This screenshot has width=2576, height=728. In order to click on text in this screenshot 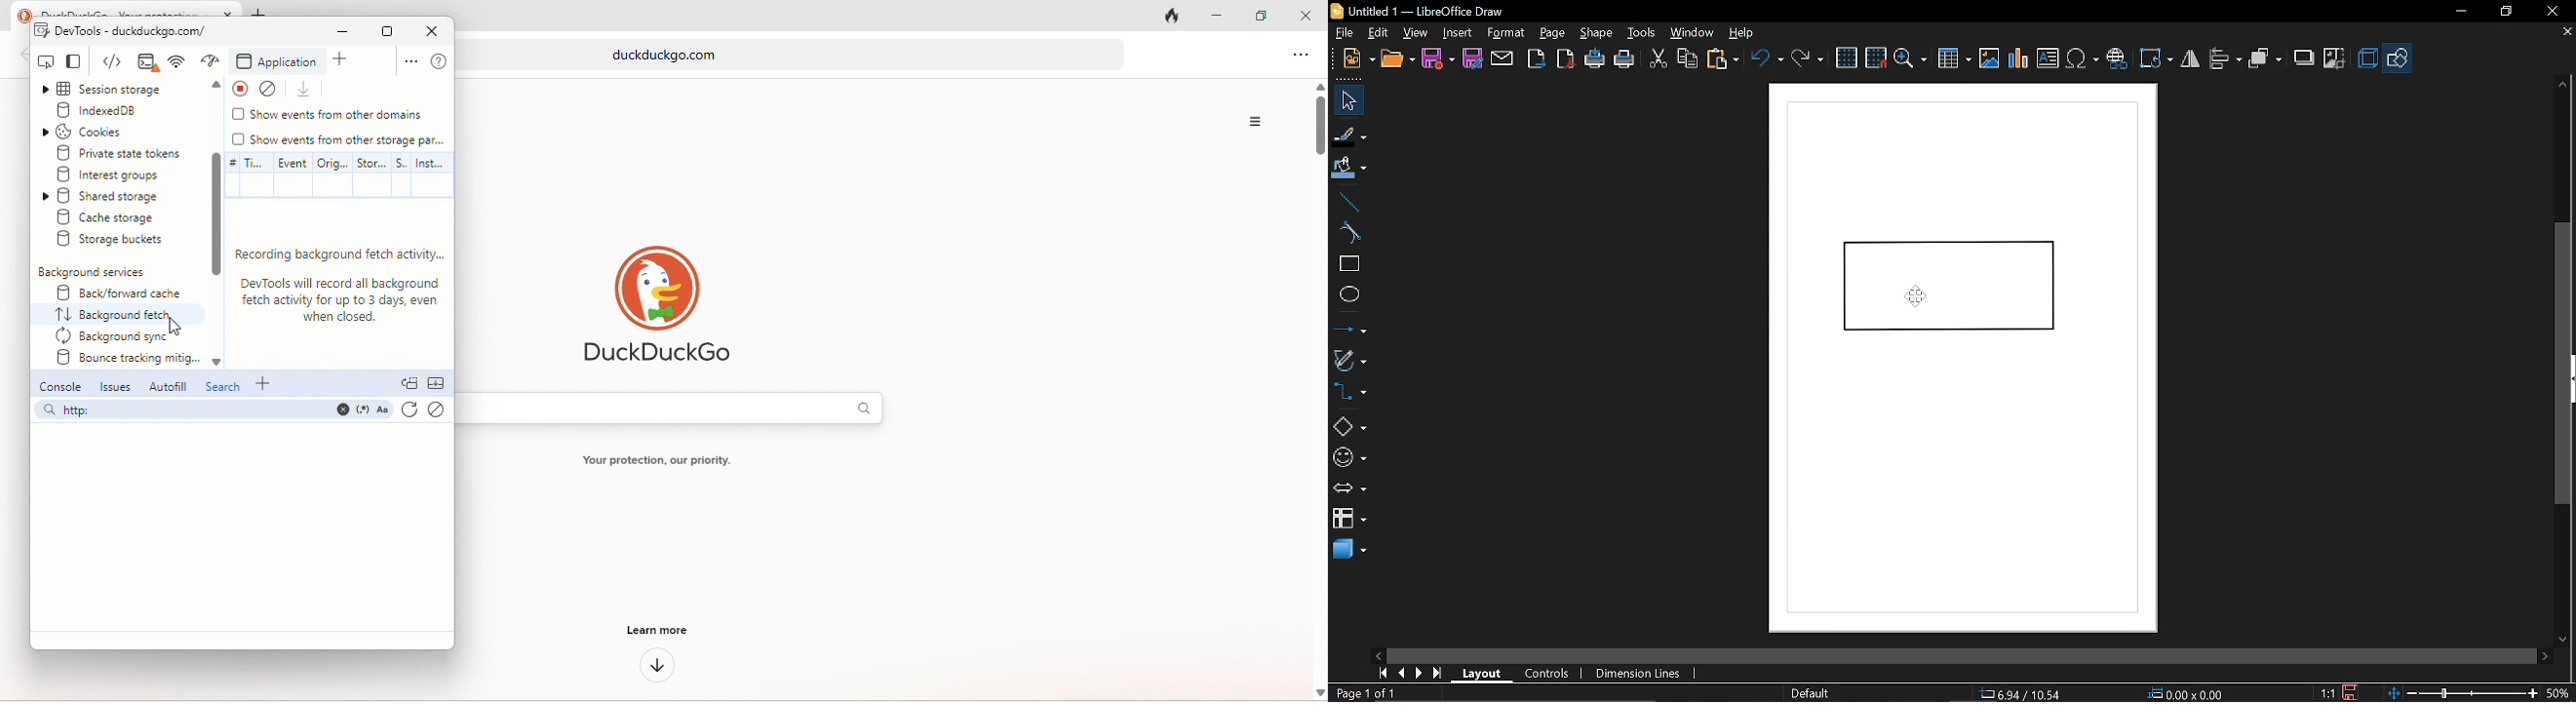, I will do `click(667, 462)`.